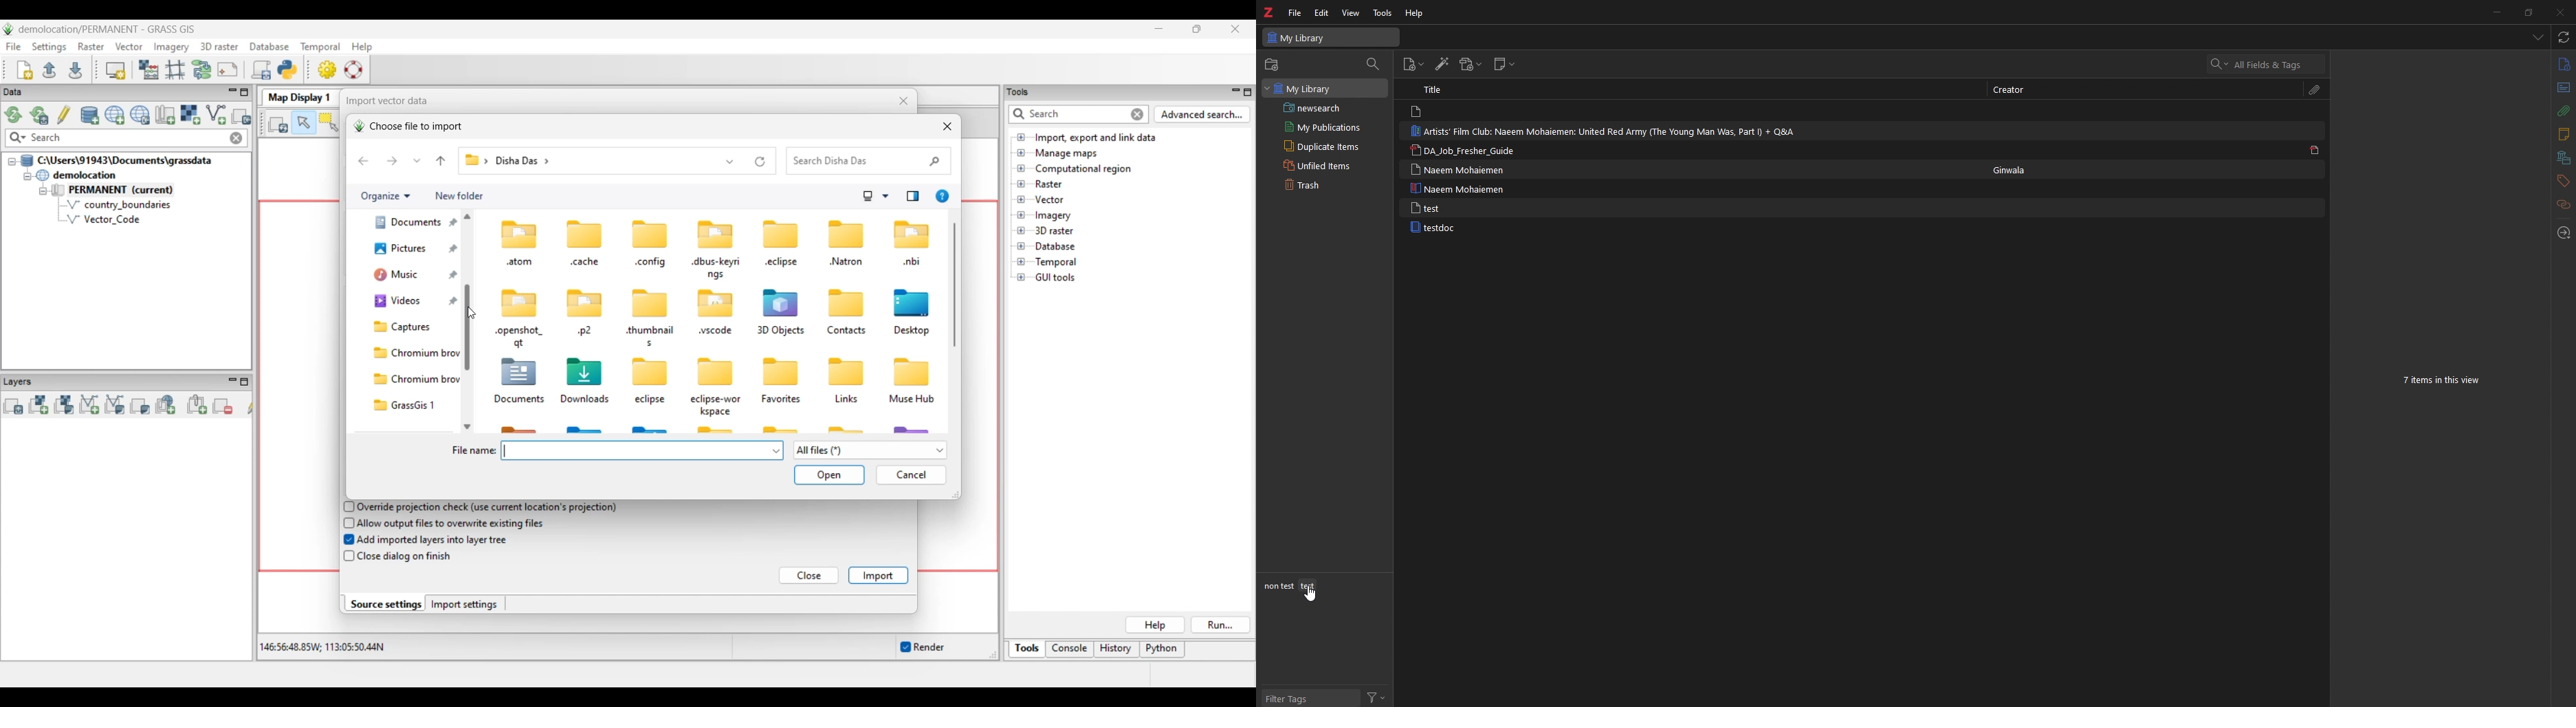 This screenshot has height=728, width=2576. I want to click on testdoc, so click(1433, 229).